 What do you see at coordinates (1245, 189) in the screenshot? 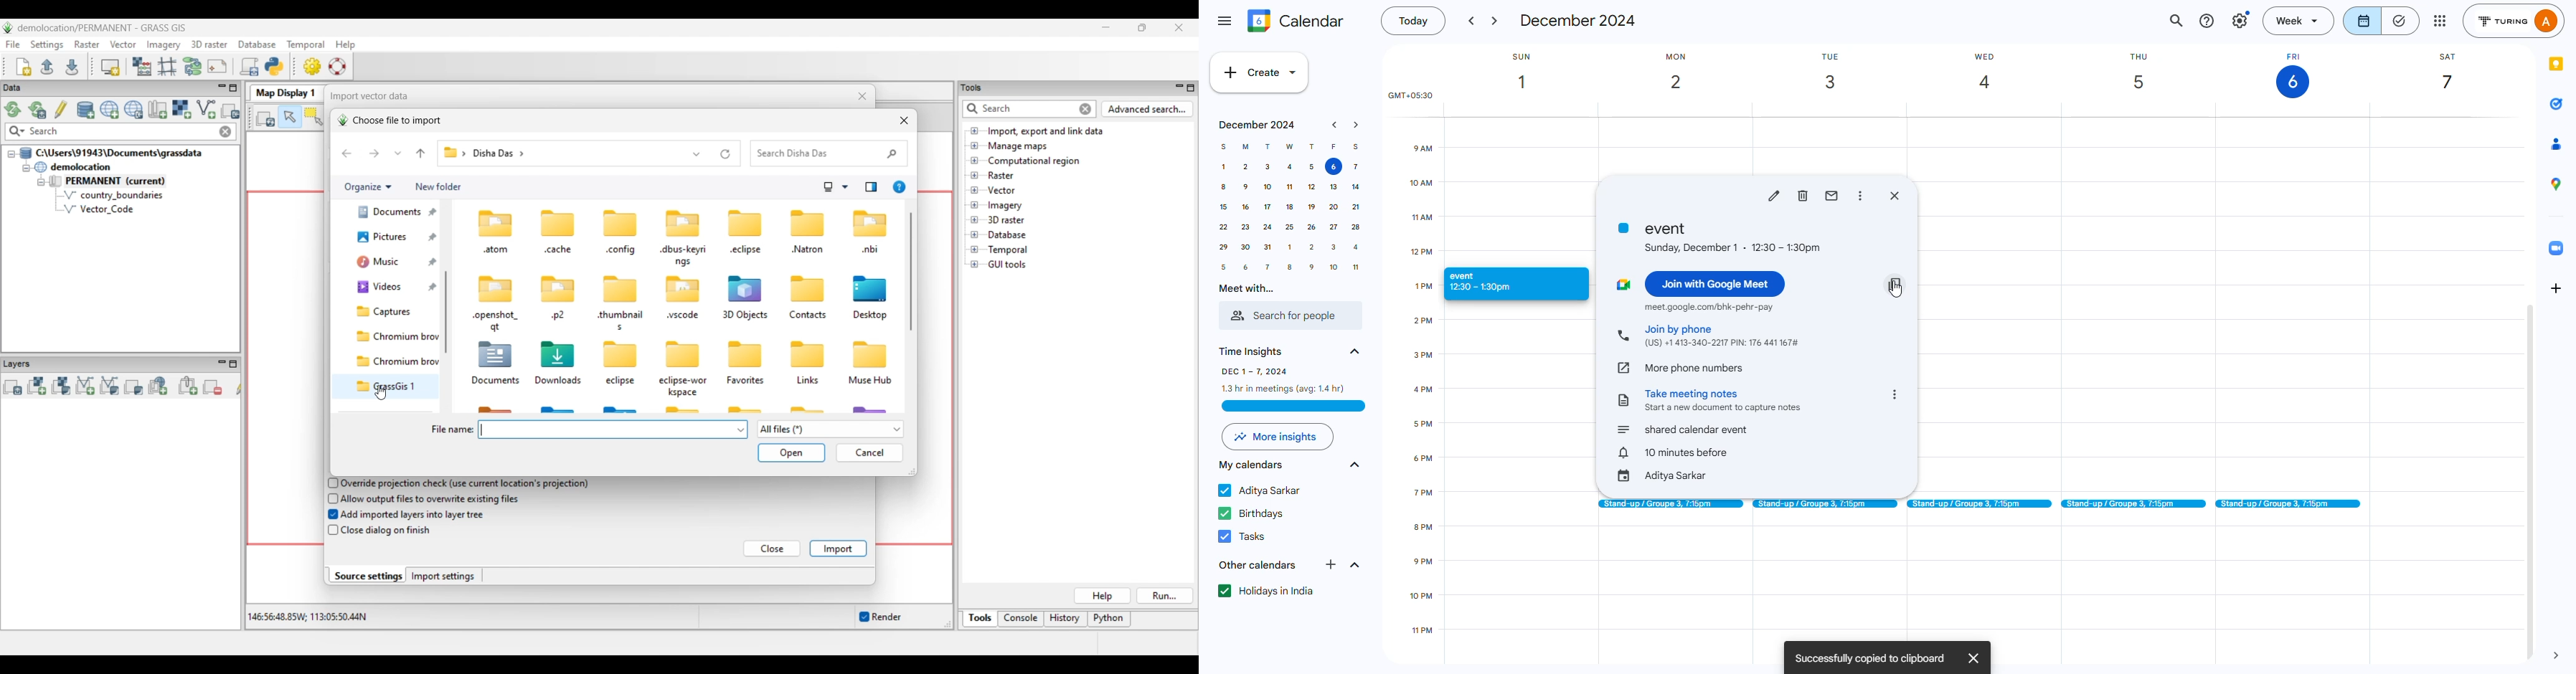
I see `9` at bounding box center [1245, 189].